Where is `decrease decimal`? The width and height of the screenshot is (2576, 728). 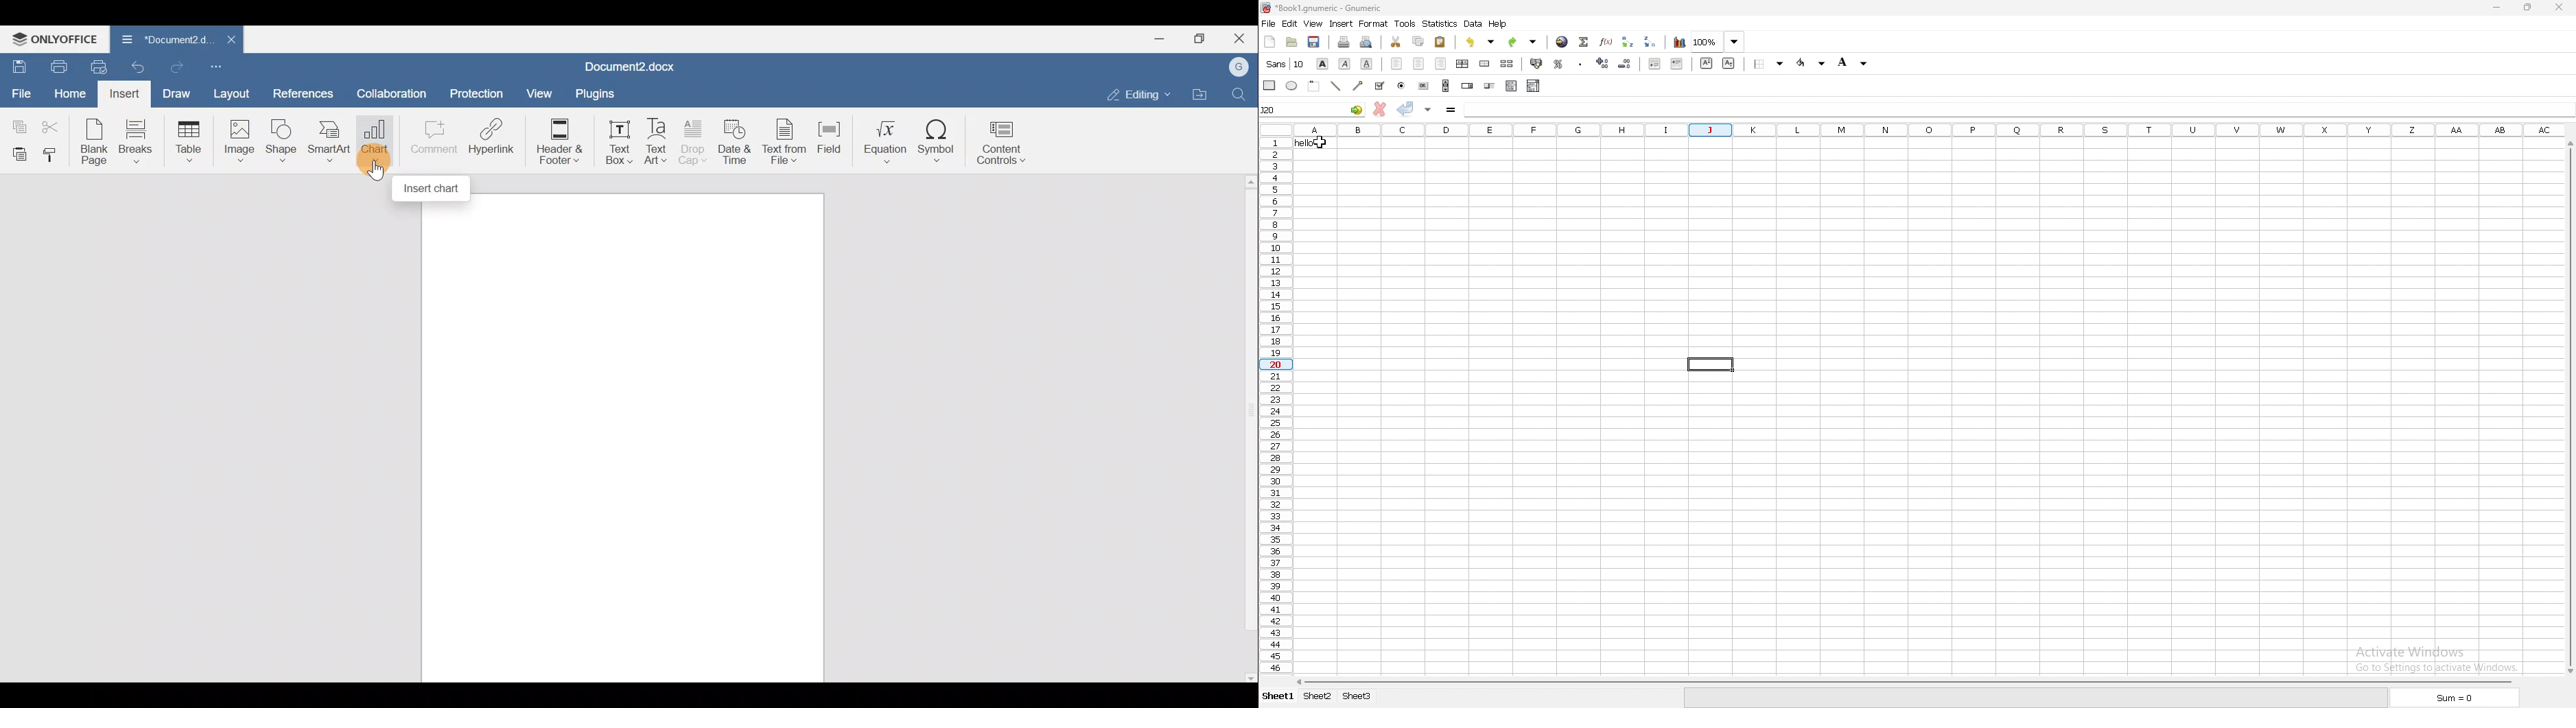
decrease decimal is located at coordinates (1624, 64).